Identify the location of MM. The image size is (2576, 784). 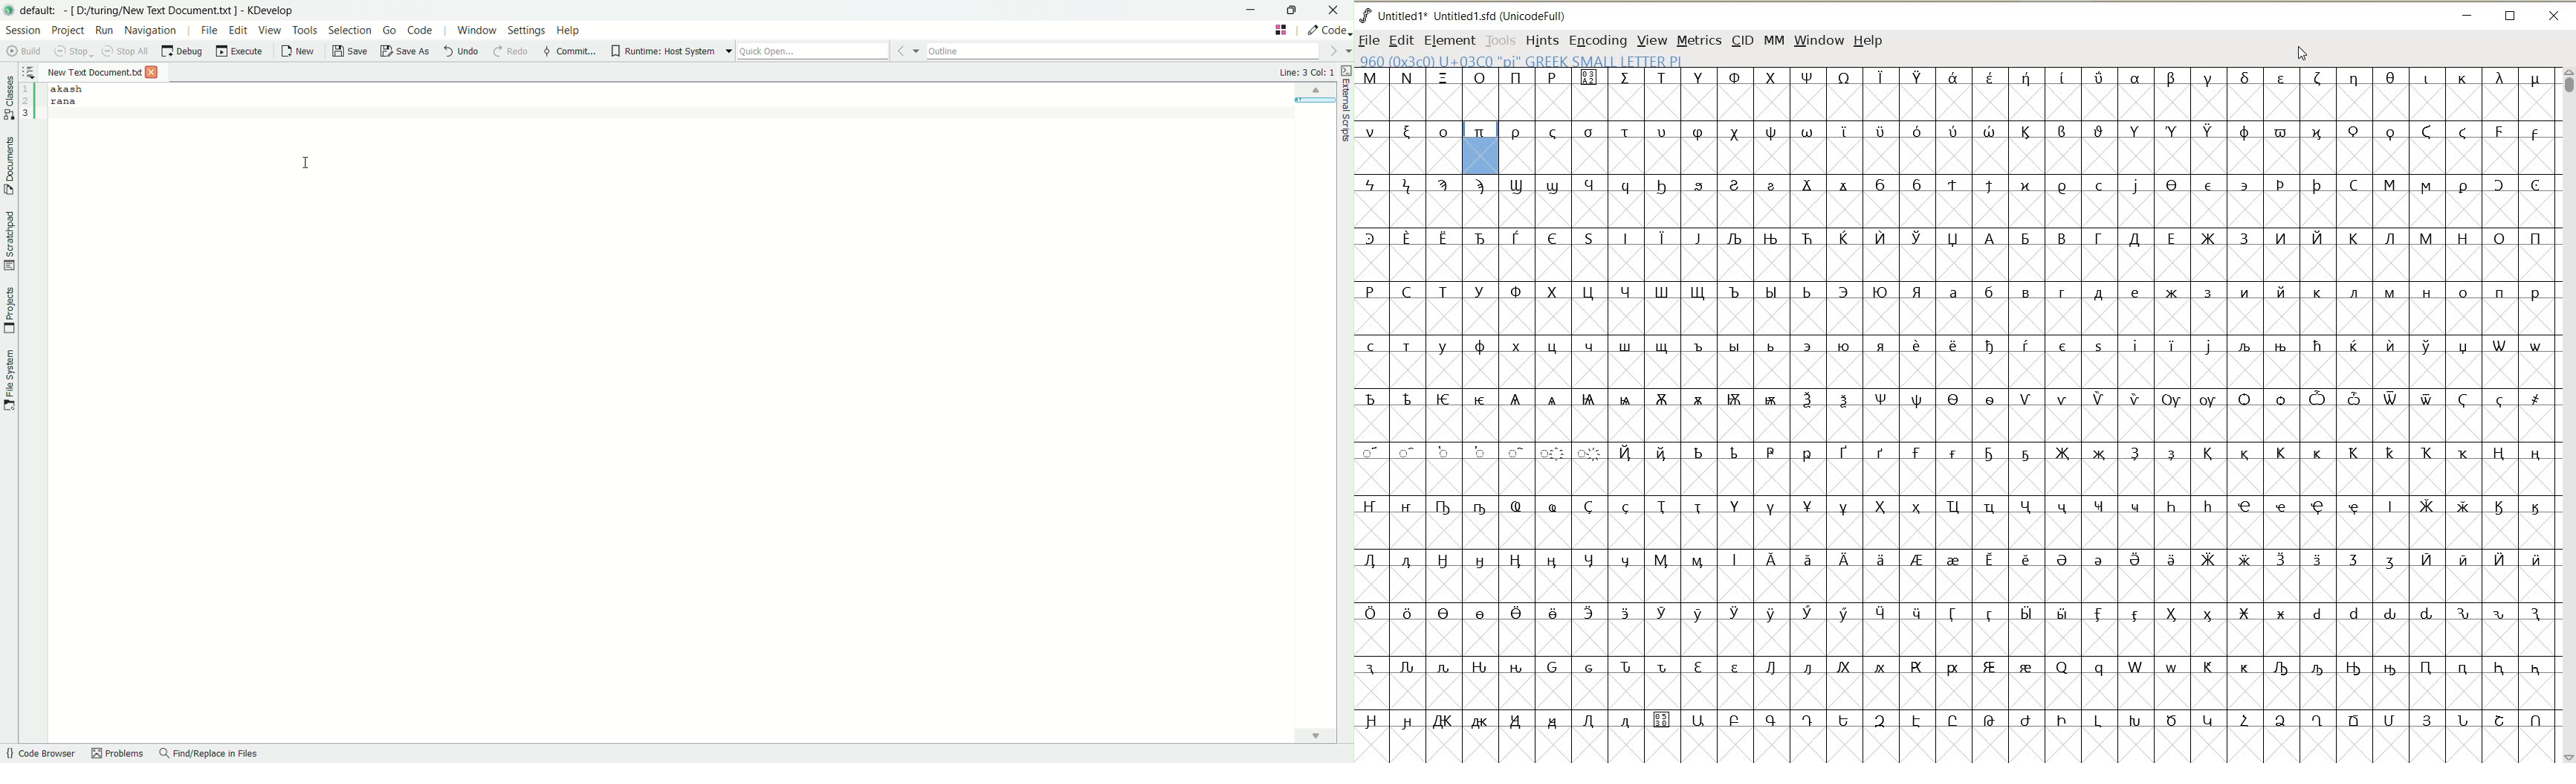
(1773, 39).